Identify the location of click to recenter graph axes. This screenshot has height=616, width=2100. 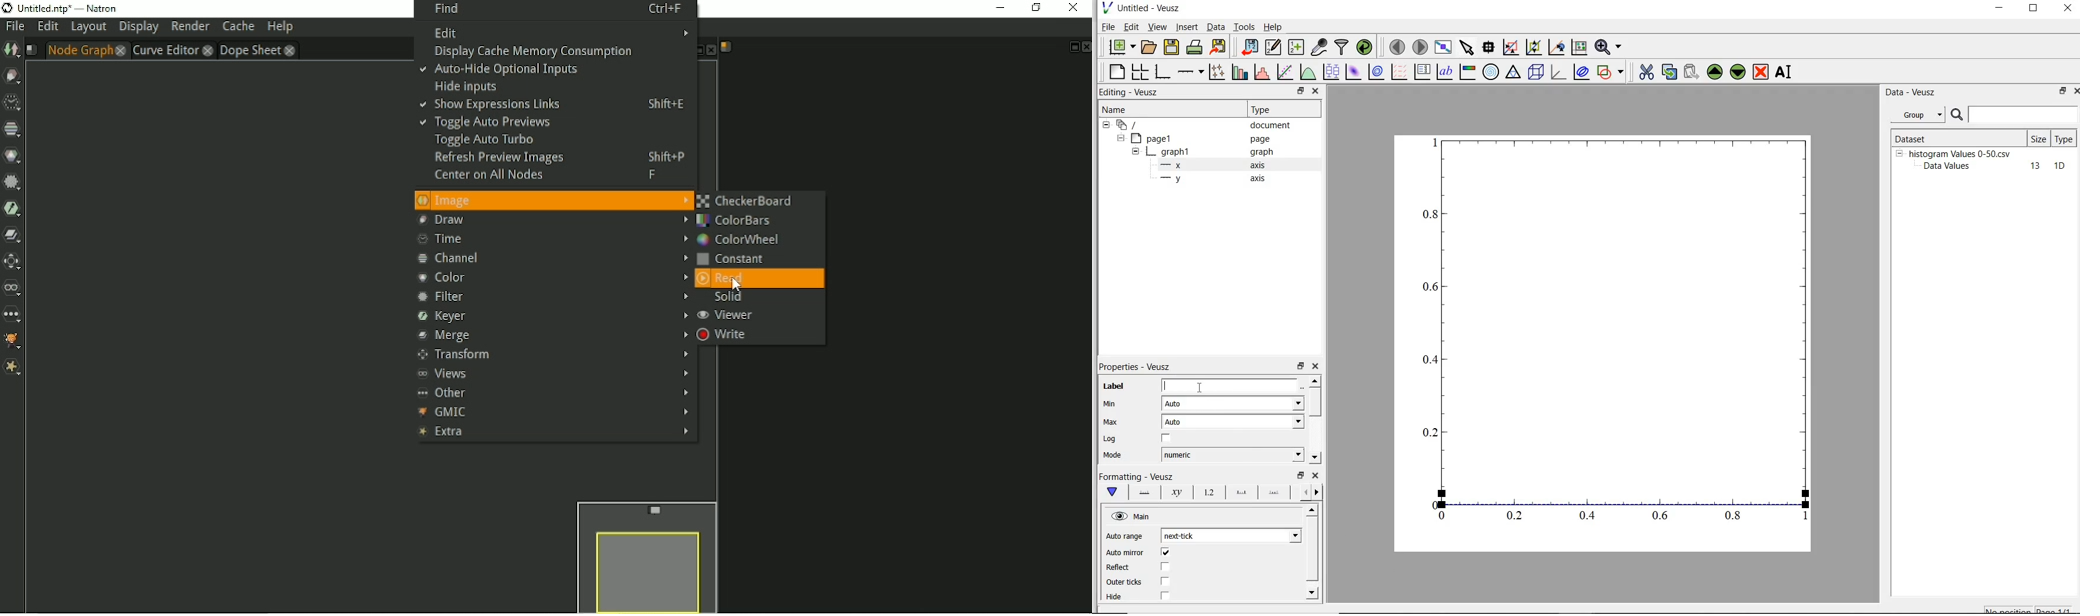
(1578, 48).